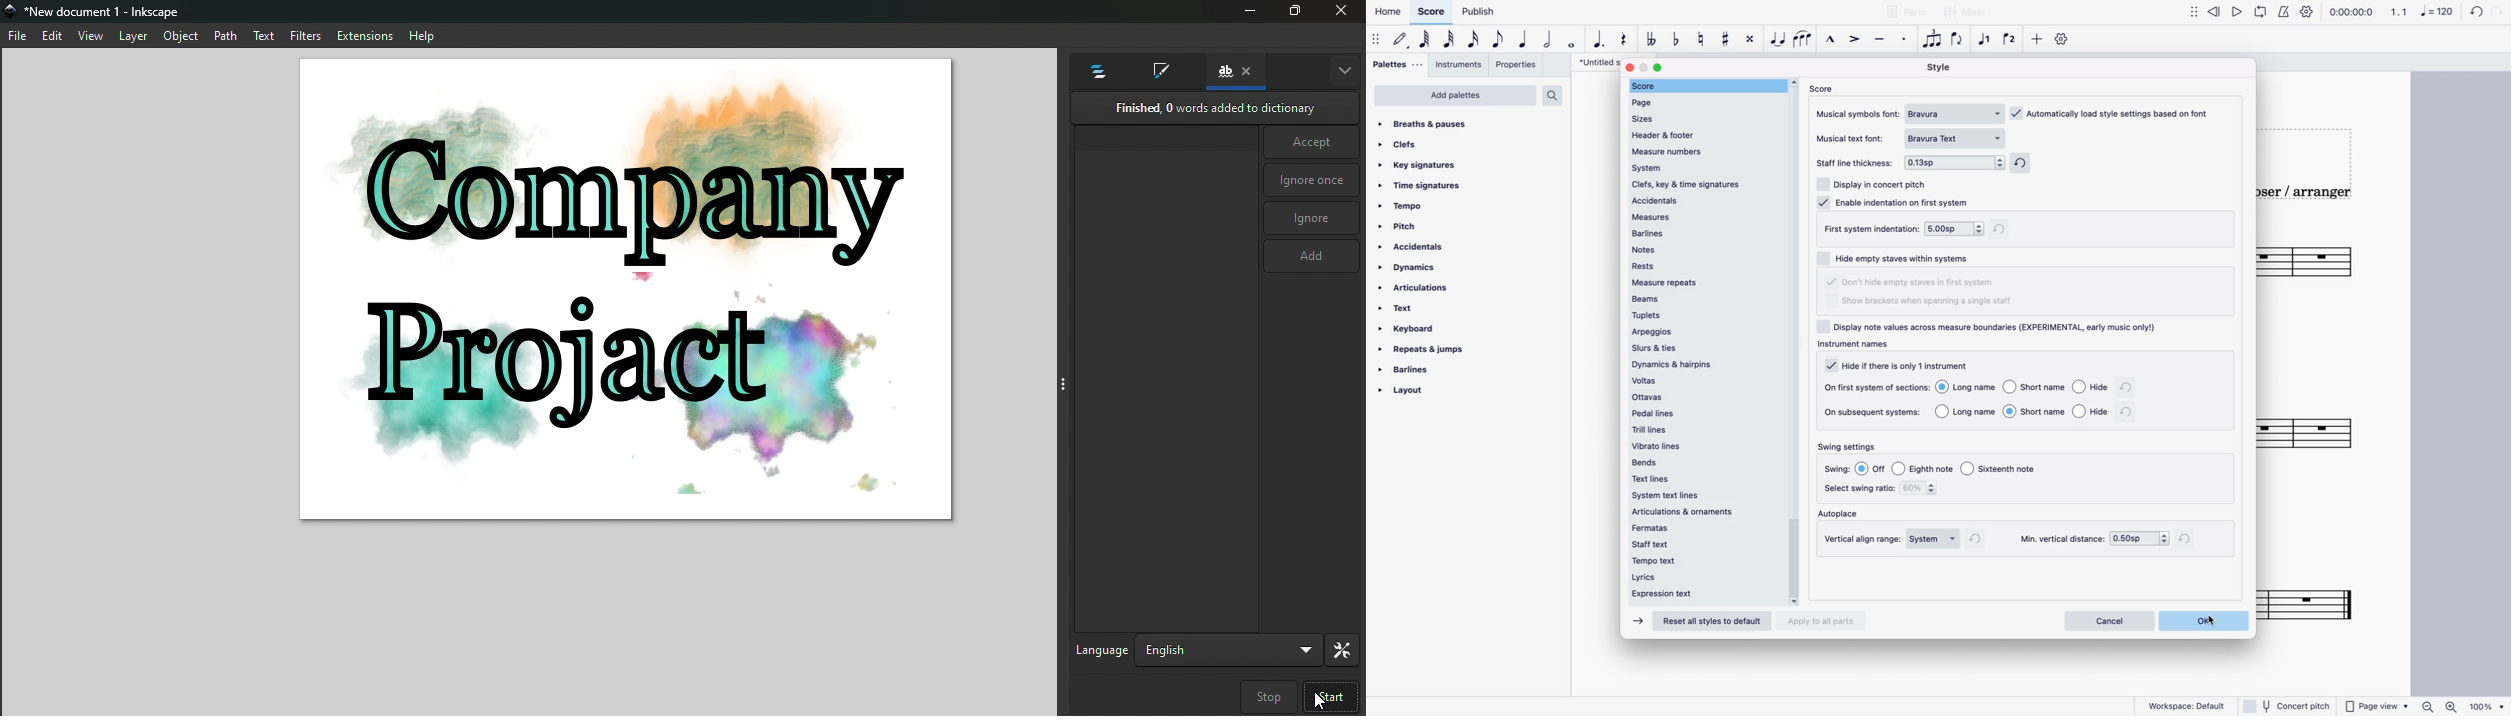 Image resolution: width=2520 pixels, height=728 pixels. What do you see at coordinates (1927, 302) in the screenshot?
I see `show brackets` at bounding box center [1927, 302].